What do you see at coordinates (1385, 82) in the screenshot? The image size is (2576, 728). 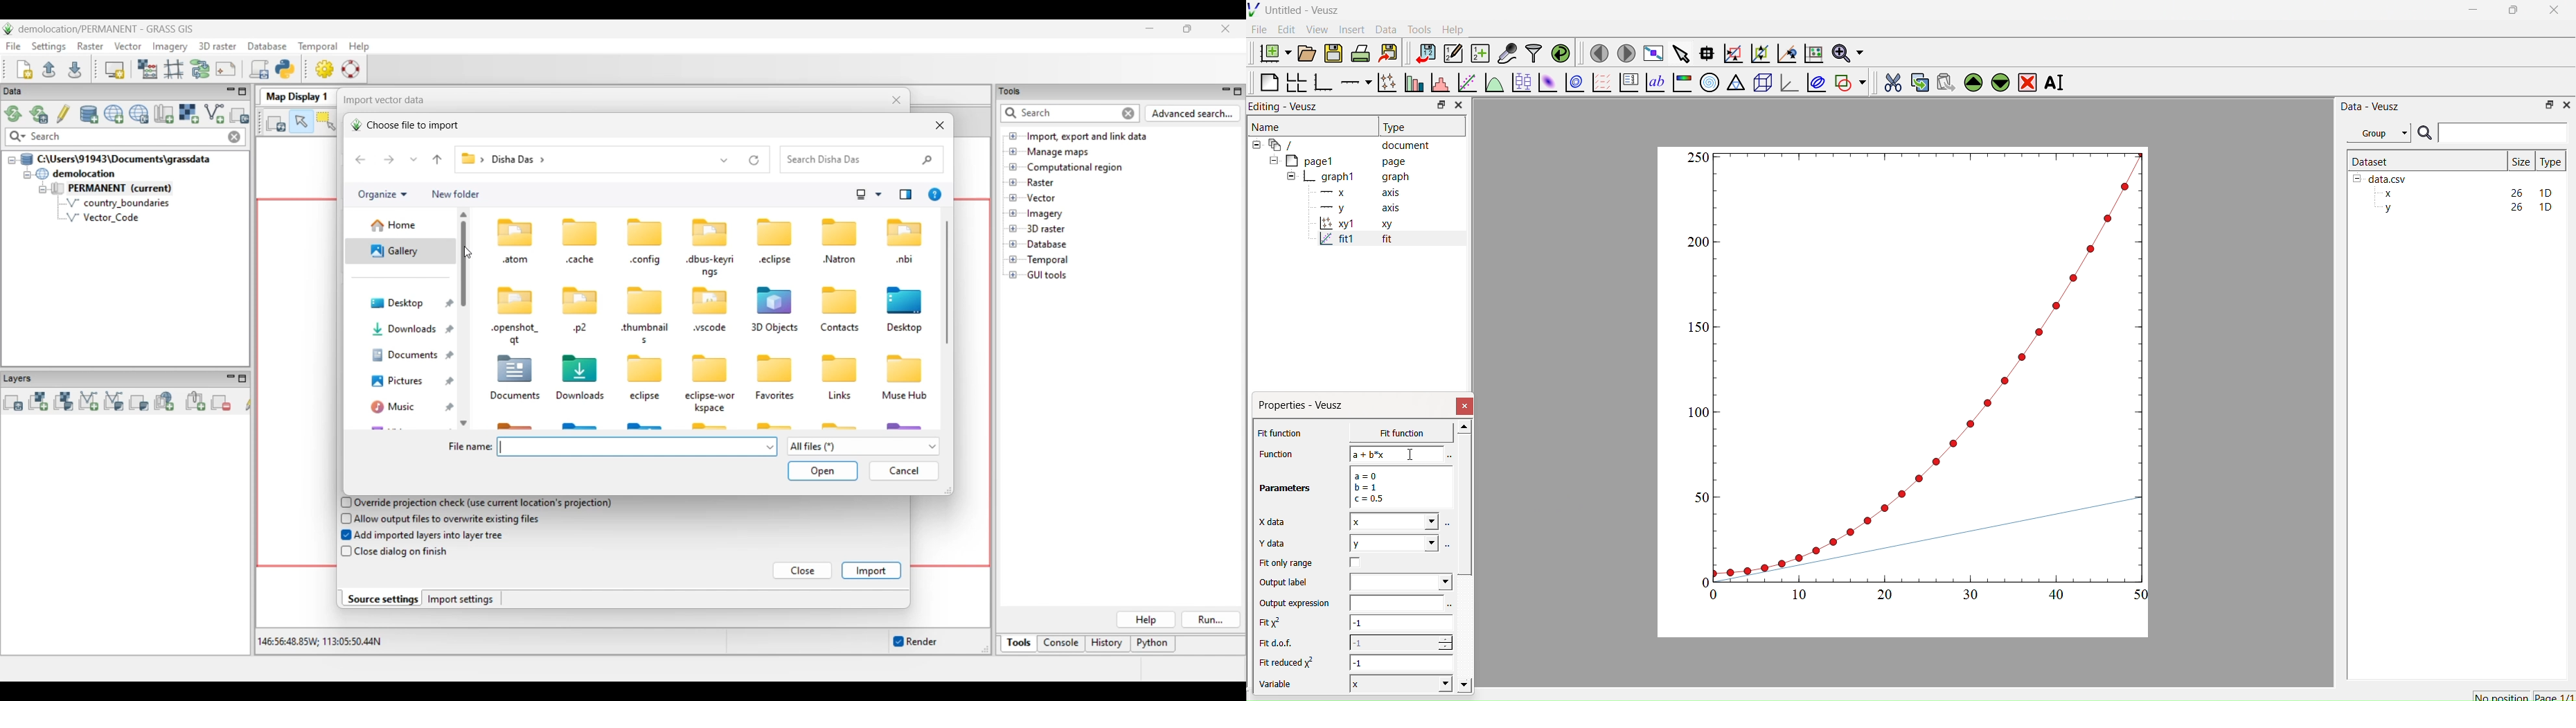 I see `Plot points with lines and errorbars` at bounding box center [1385, 82].